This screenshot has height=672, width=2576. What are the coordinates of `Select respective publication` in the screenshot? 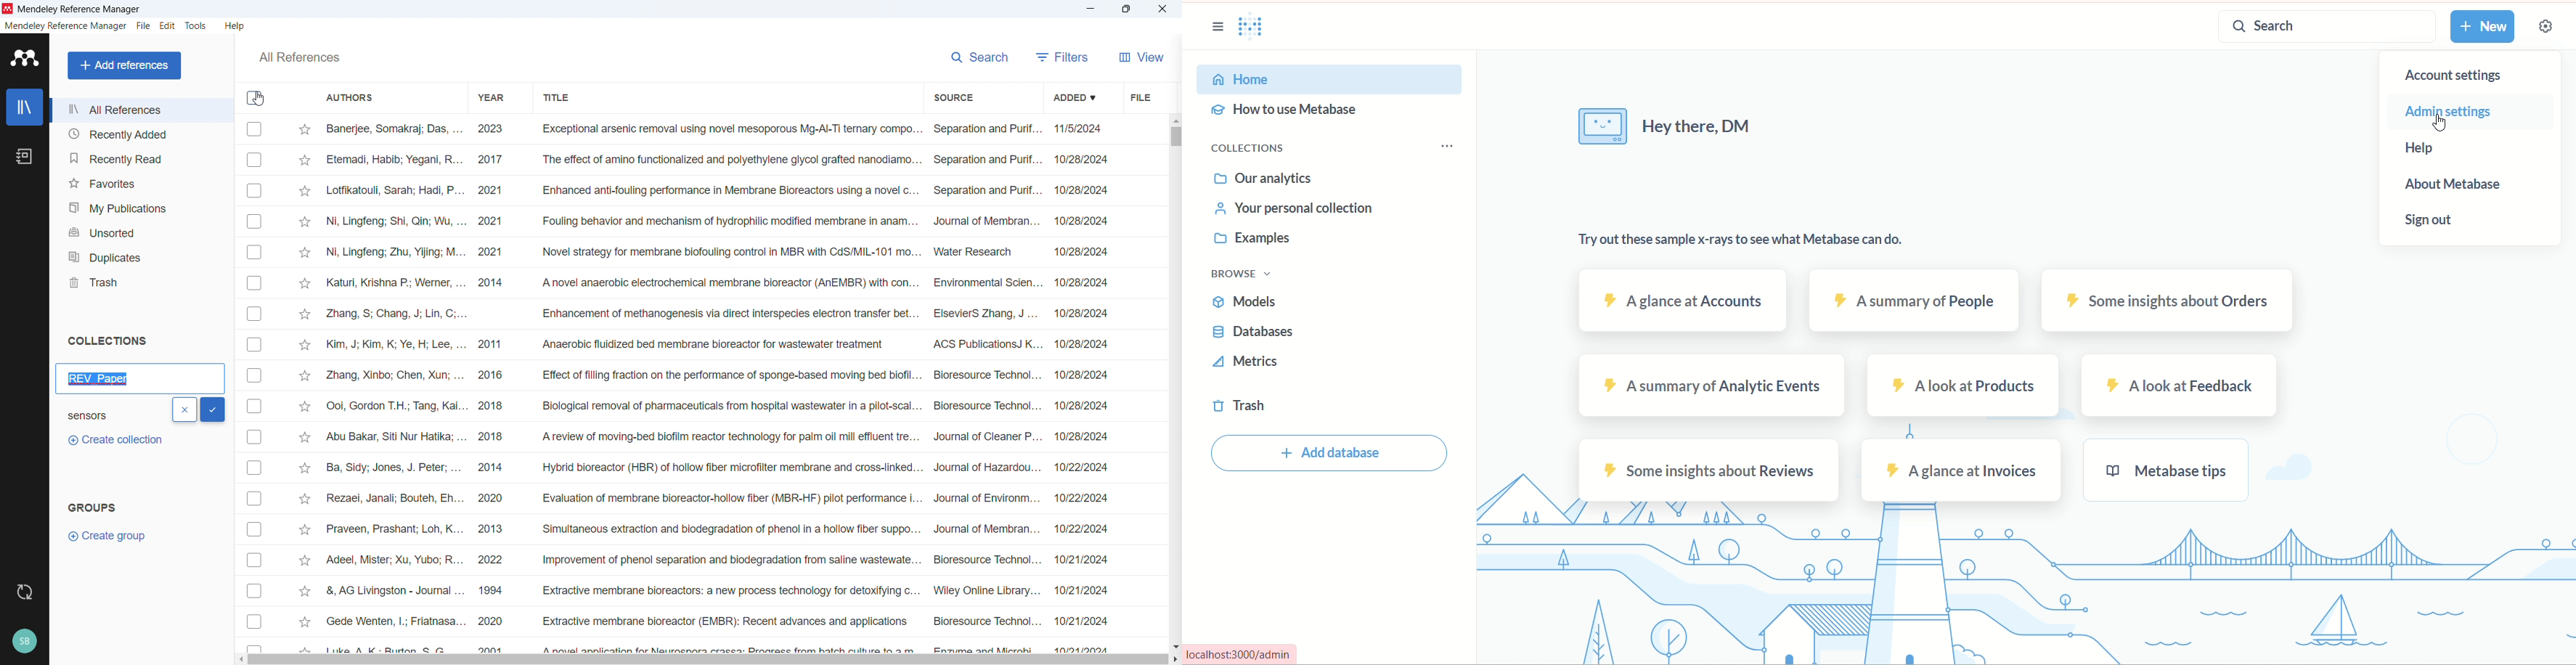 It's located at (254, 437).